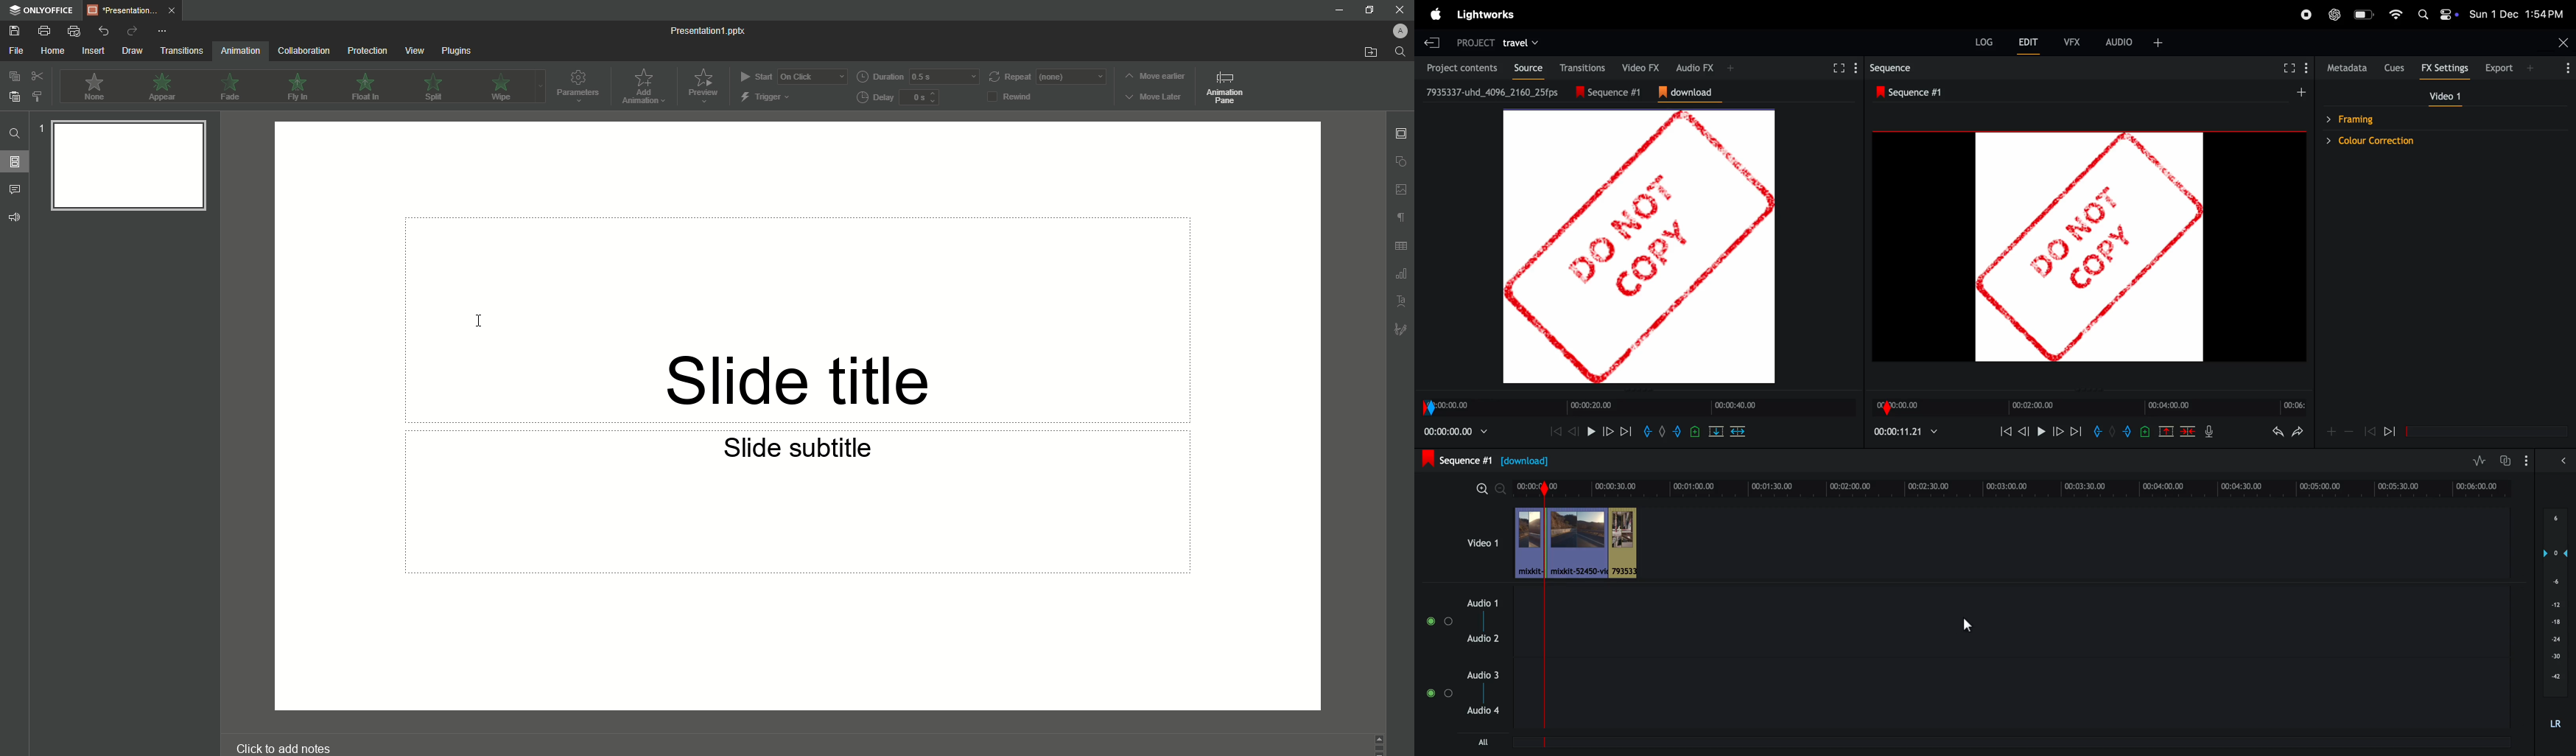 This screenshot has width=2576, height=756. Describe the element at coordinates (646, 86) in the screenshot. I see `Add Animation` at that location.